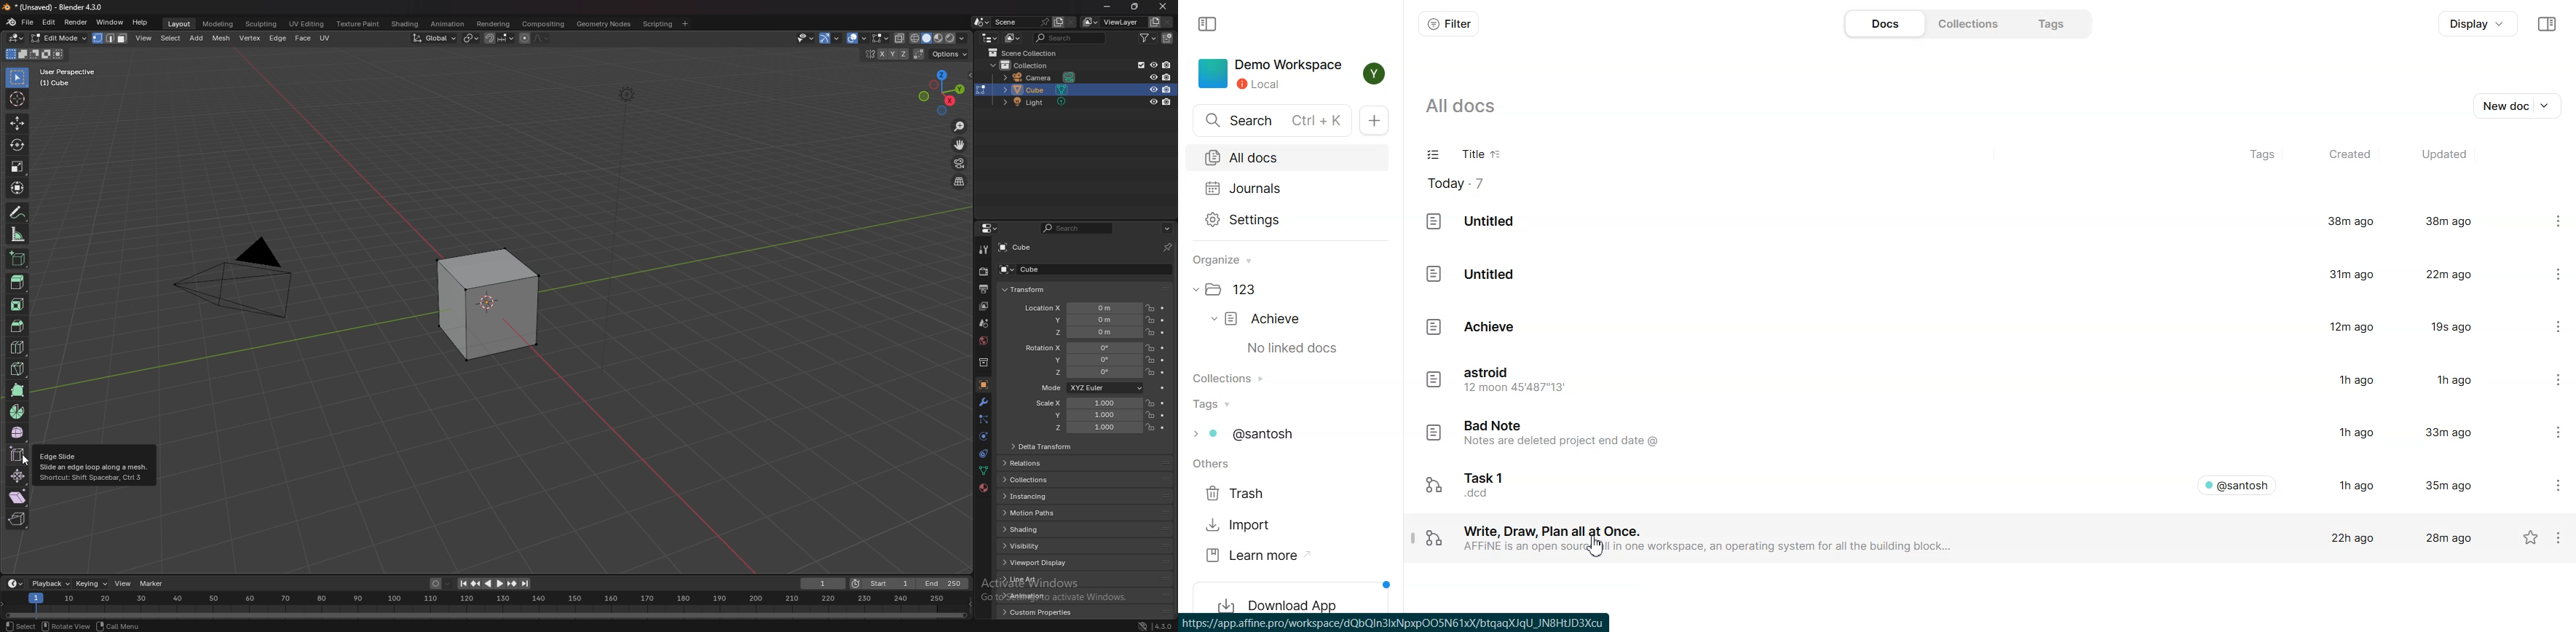  Describe the element at coordinates (822, 584) in the screenshot. I see `current frame` at that location.